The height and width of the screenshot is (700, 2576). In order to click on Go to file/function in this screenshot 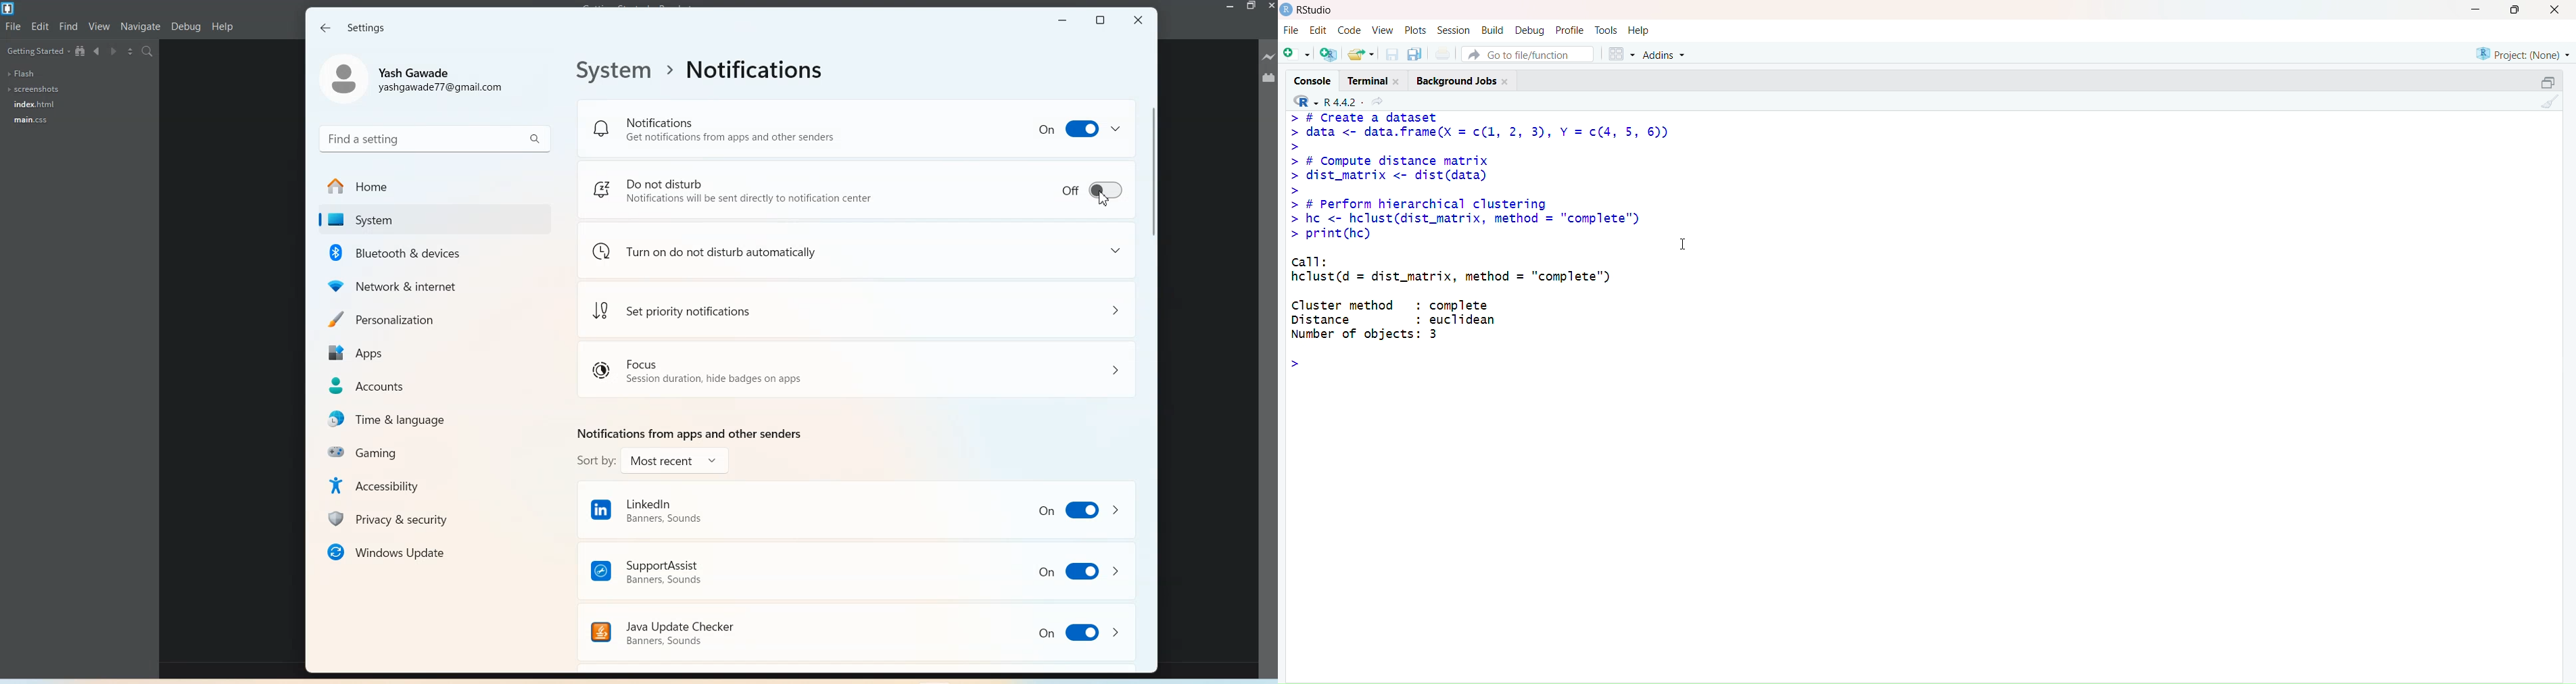, I will do `click(1532, 53)`.